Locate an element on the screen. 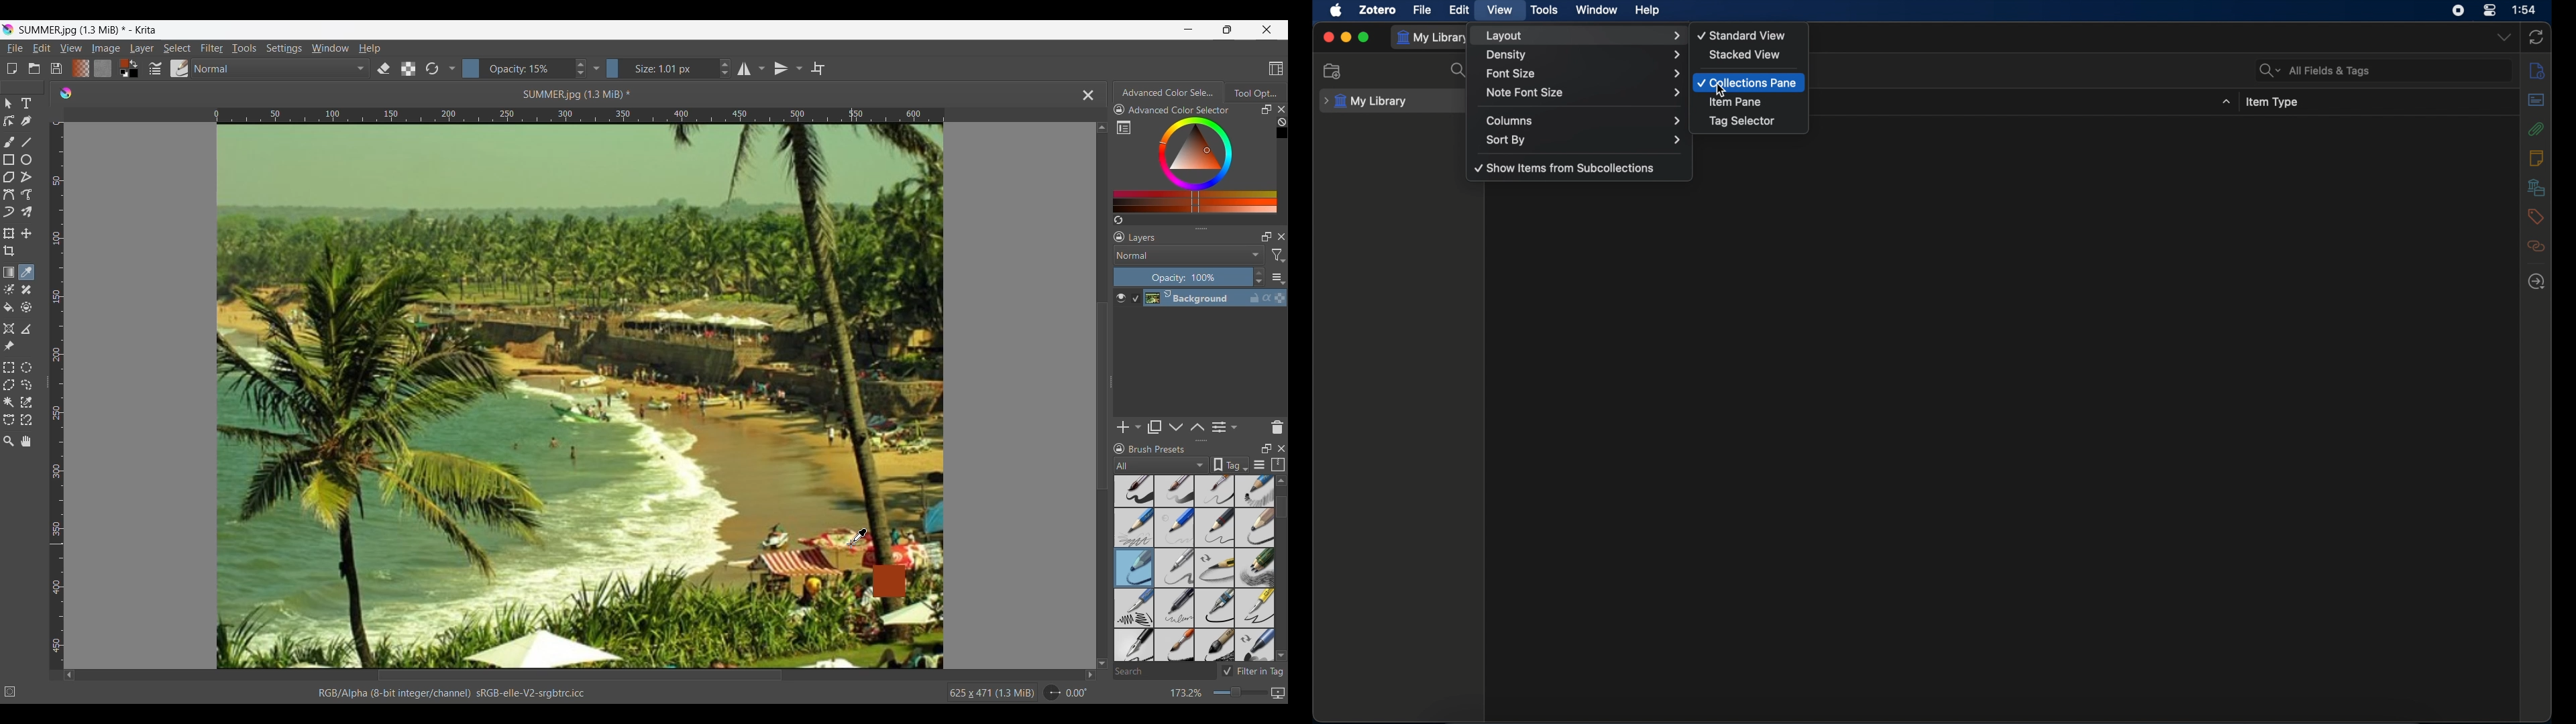  Add is located at coordinates (1123, 427).